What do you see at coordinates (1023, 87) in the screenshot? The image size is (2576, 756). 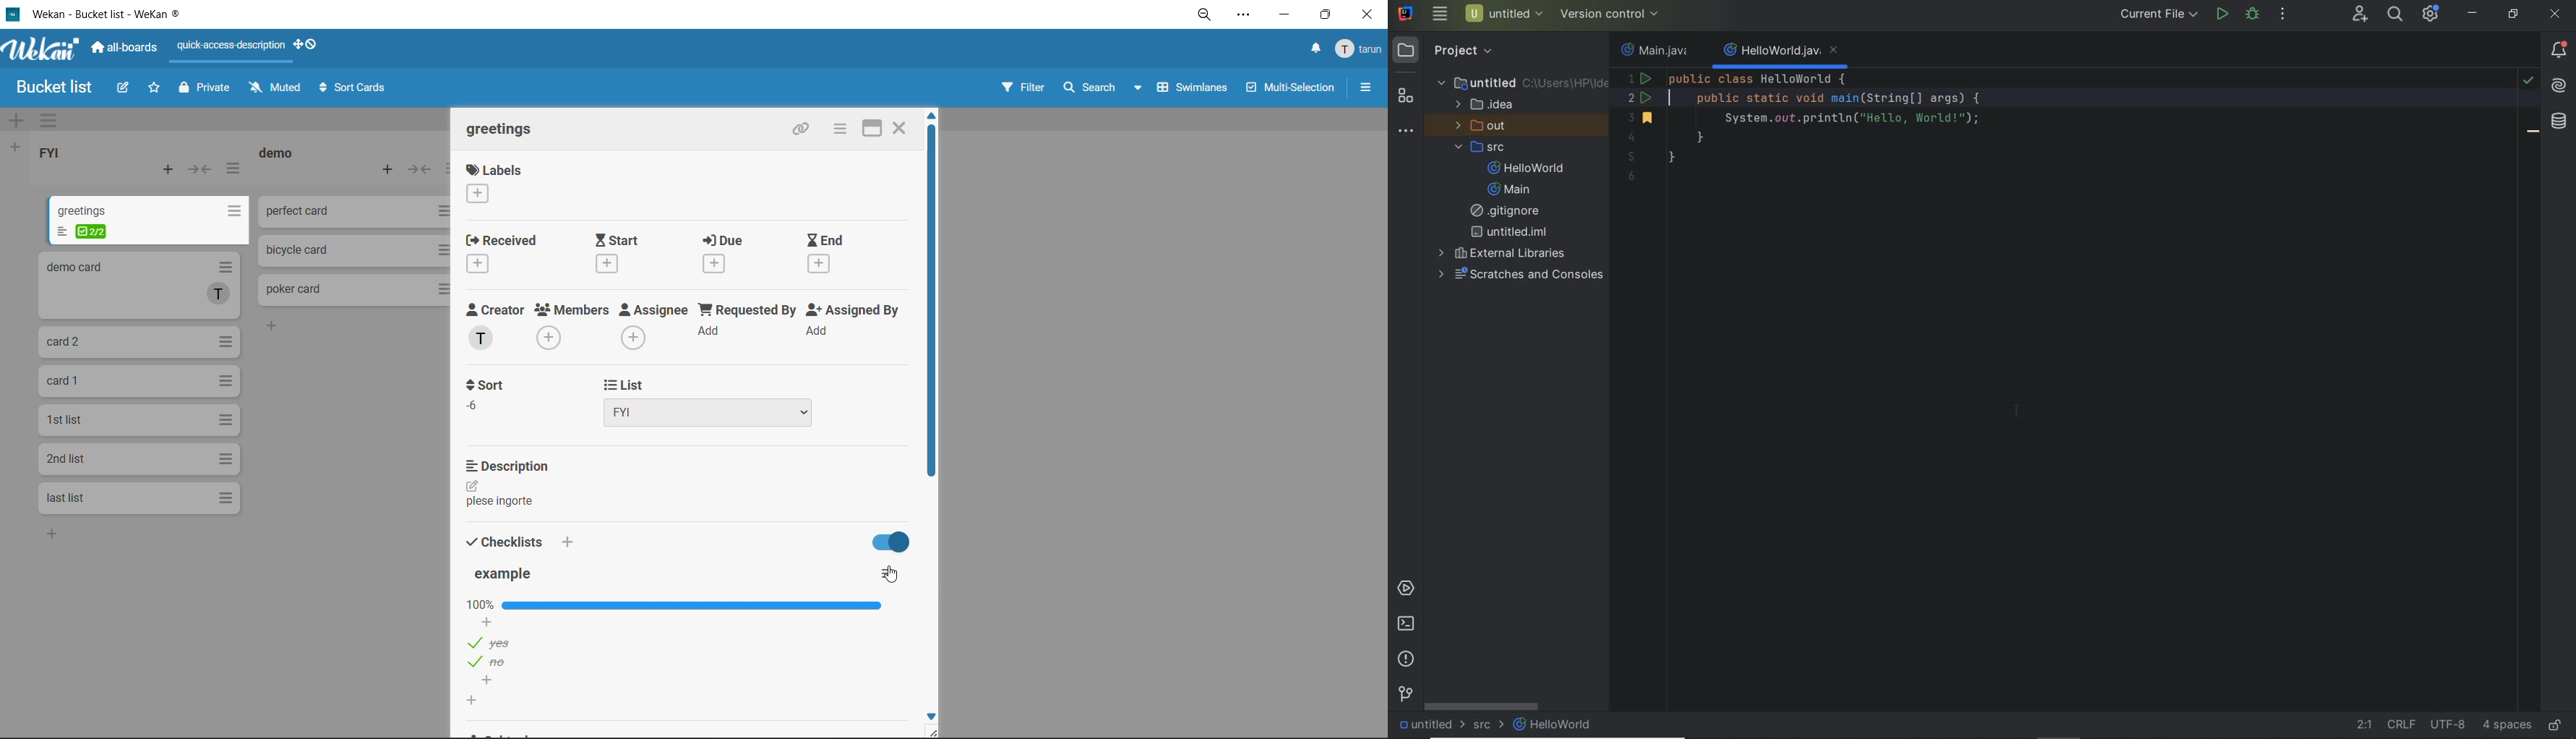 I see `filter` at bounding box center [1023, 87].